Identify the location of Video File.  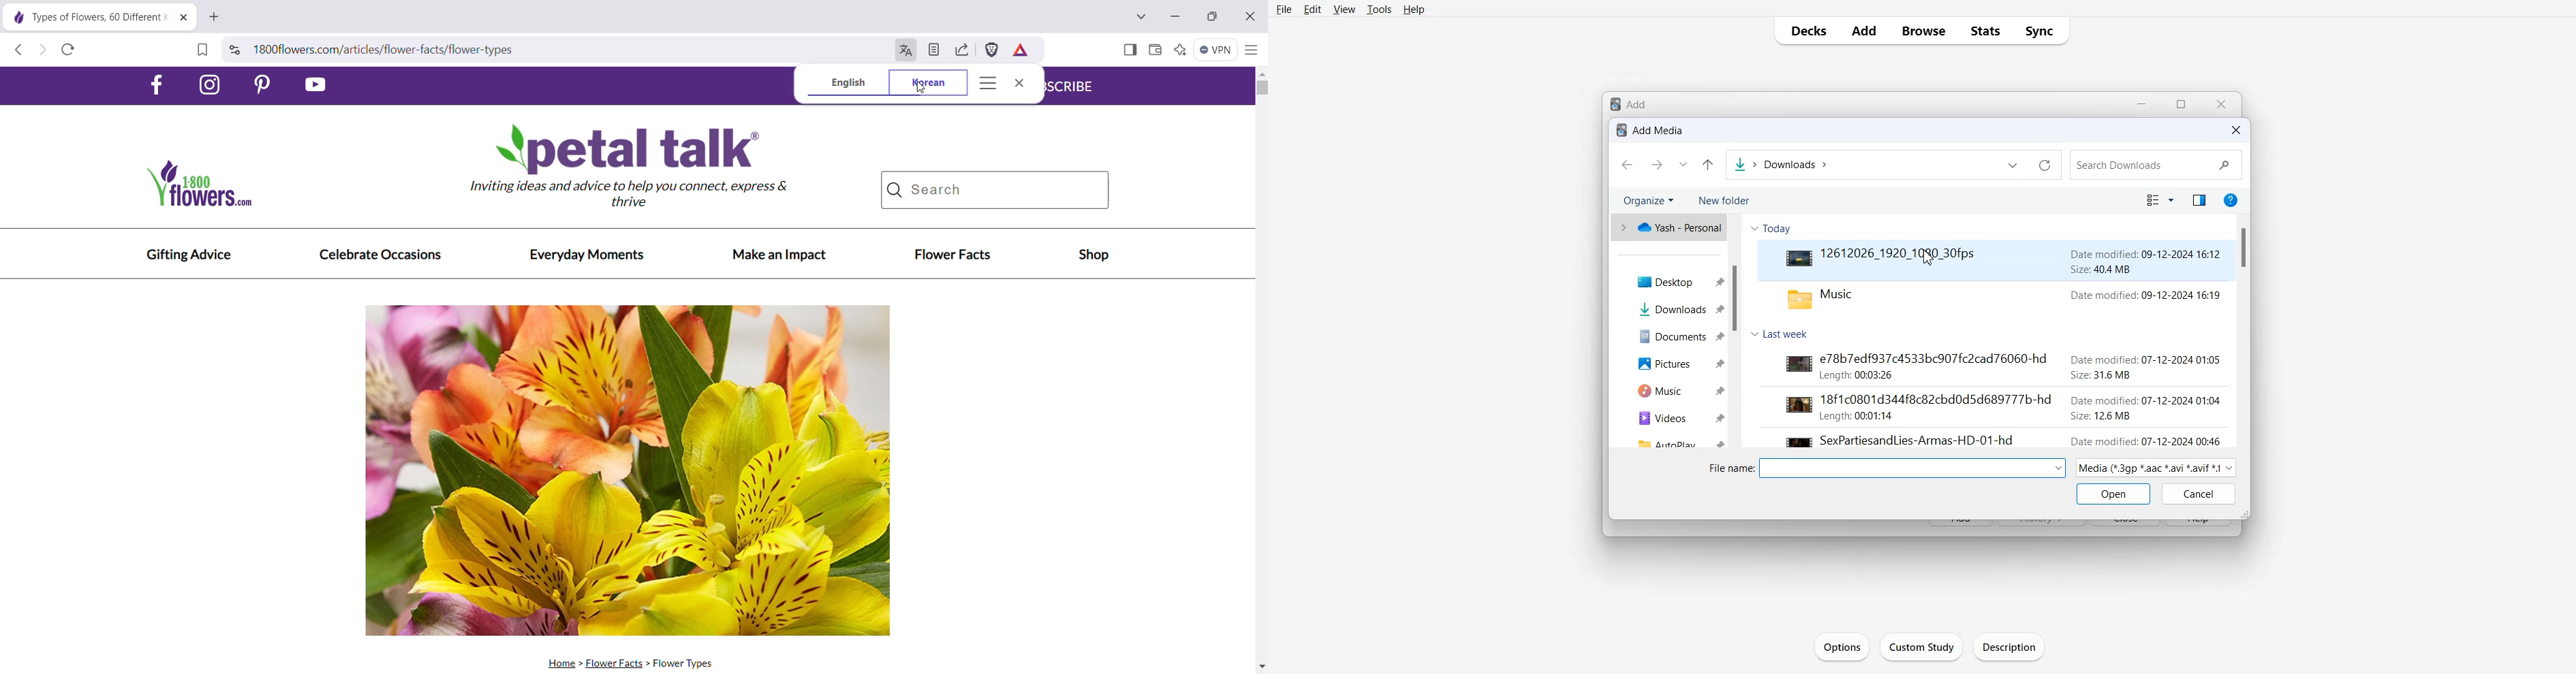
(1990, 260).